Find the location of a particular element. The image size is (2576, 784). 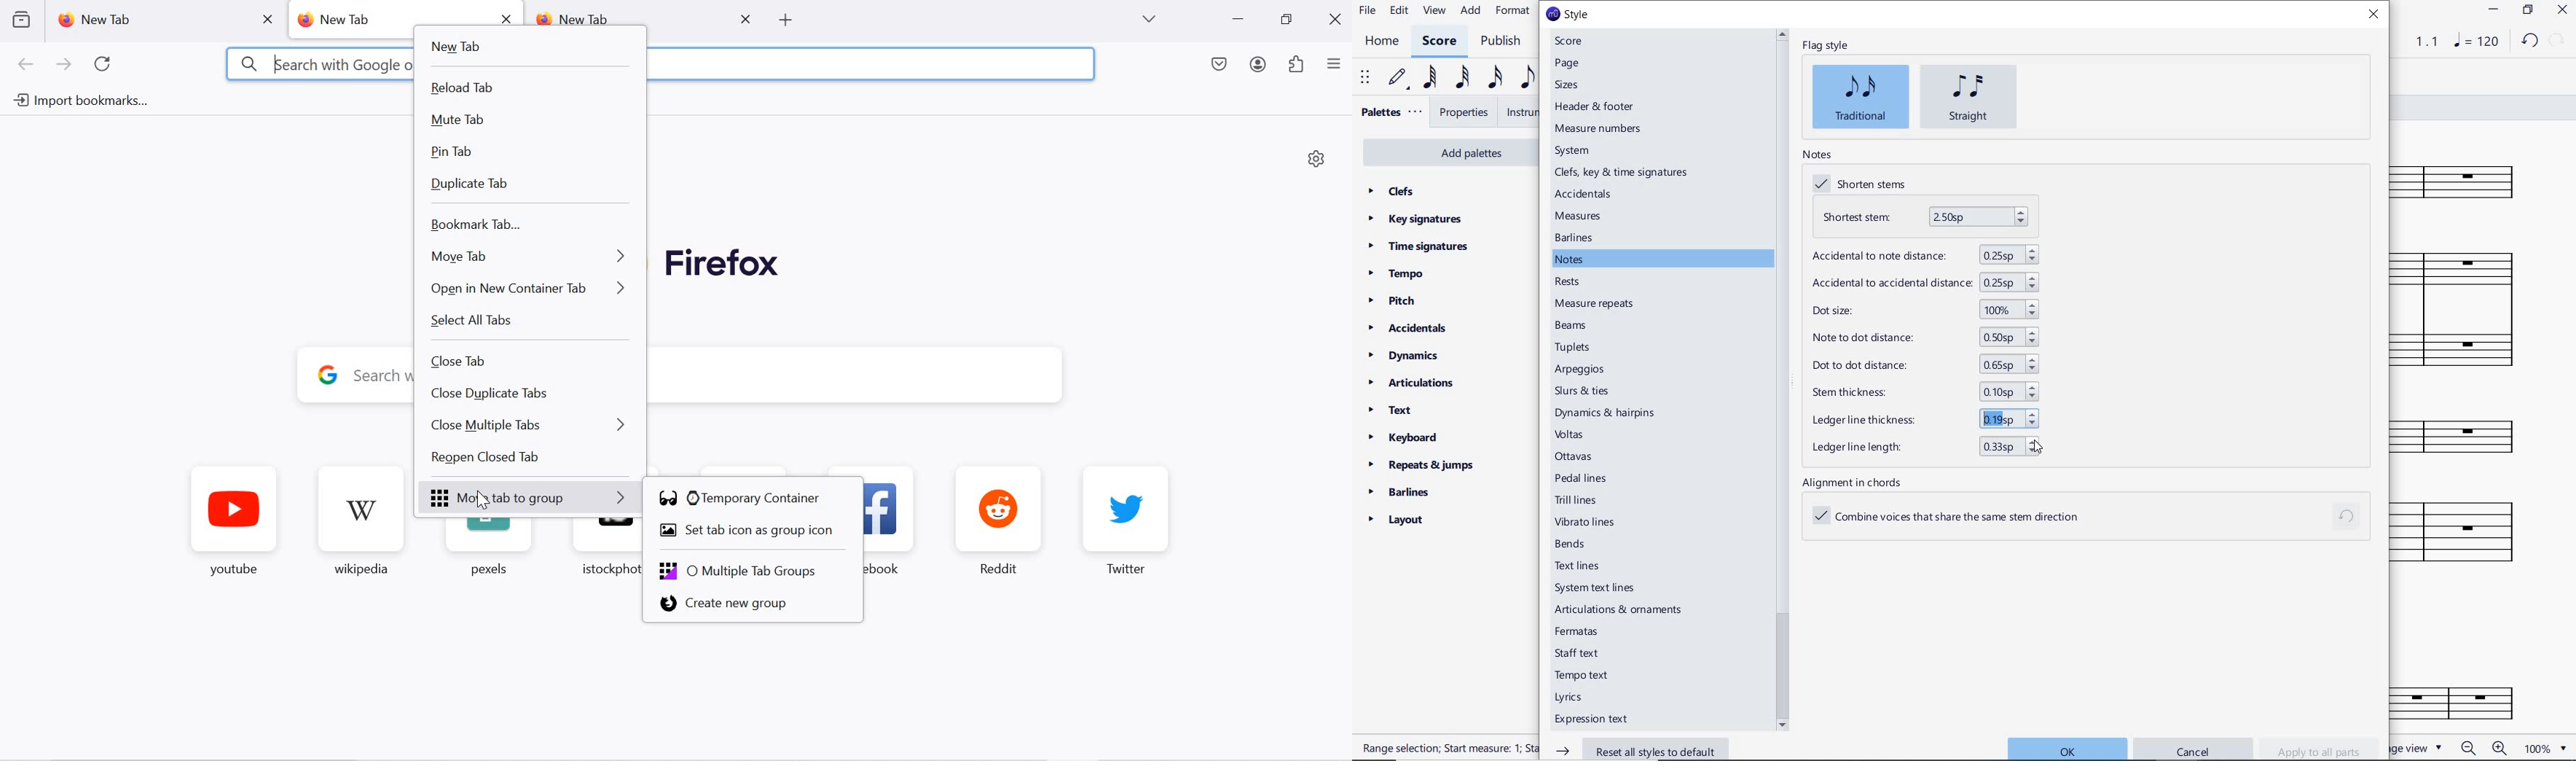

view is located at coordinates (1432, 11).